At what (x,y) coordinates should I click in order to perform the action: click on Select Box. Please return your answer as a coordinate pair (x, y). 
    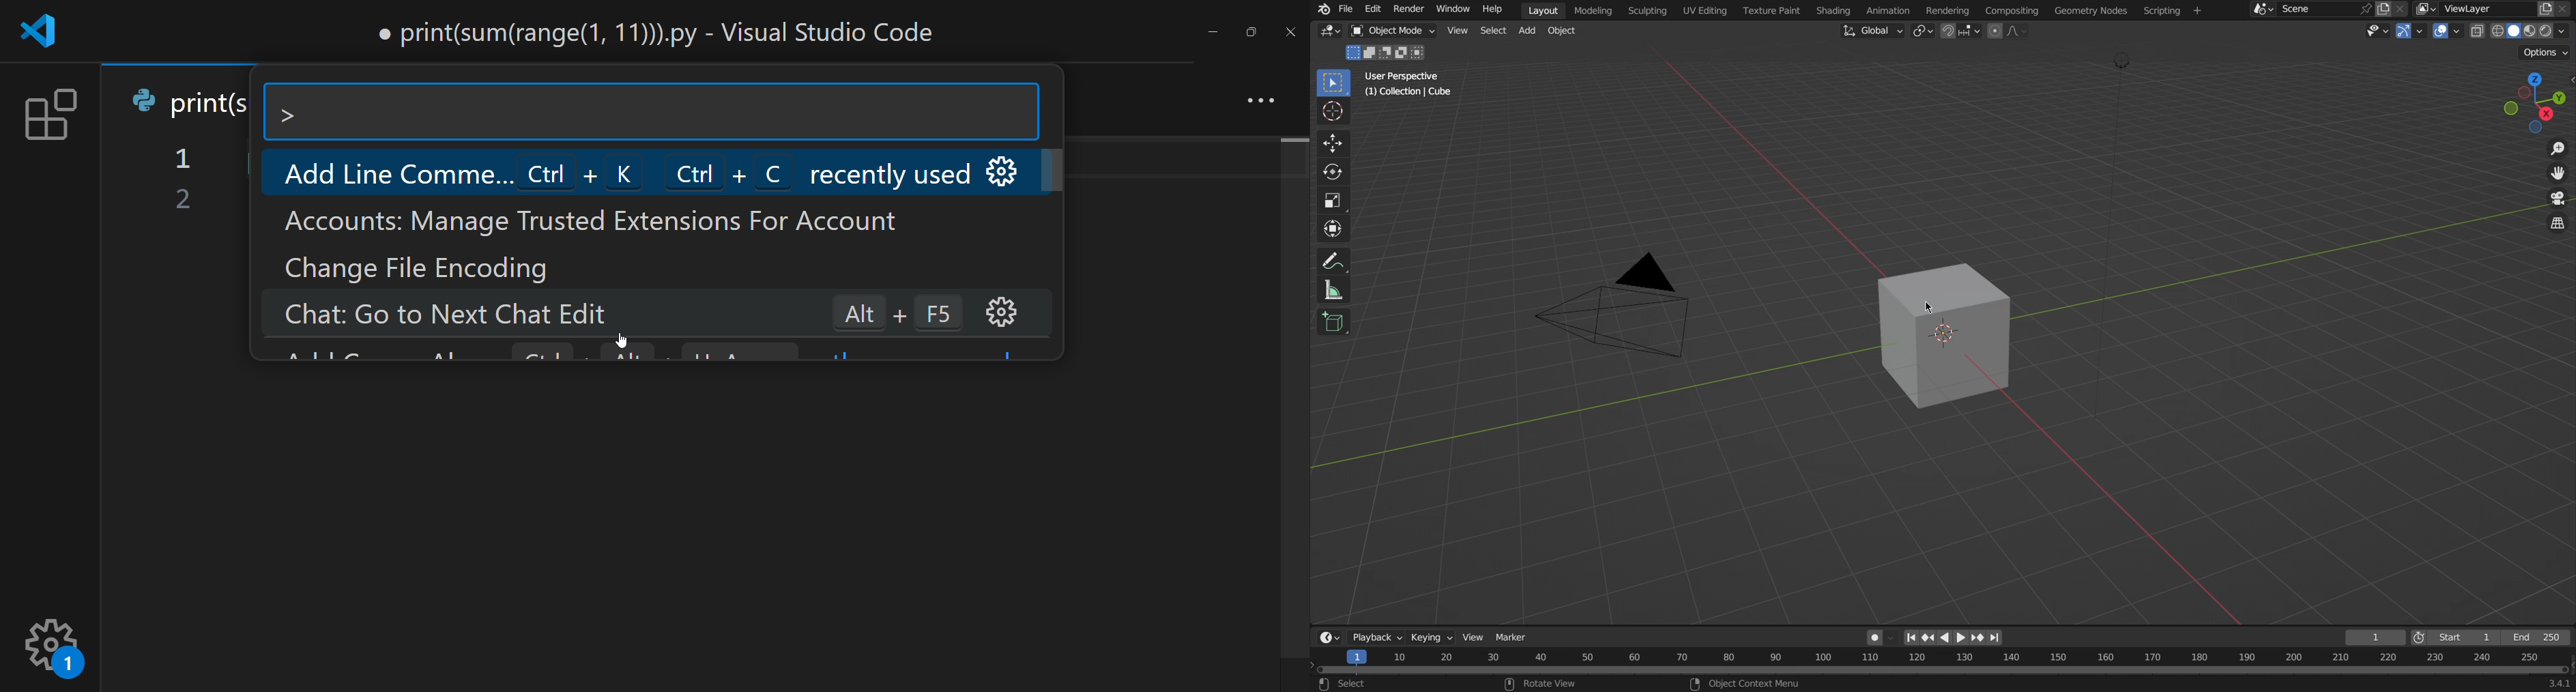
    Looking at the image, I should click on (1331, 82).